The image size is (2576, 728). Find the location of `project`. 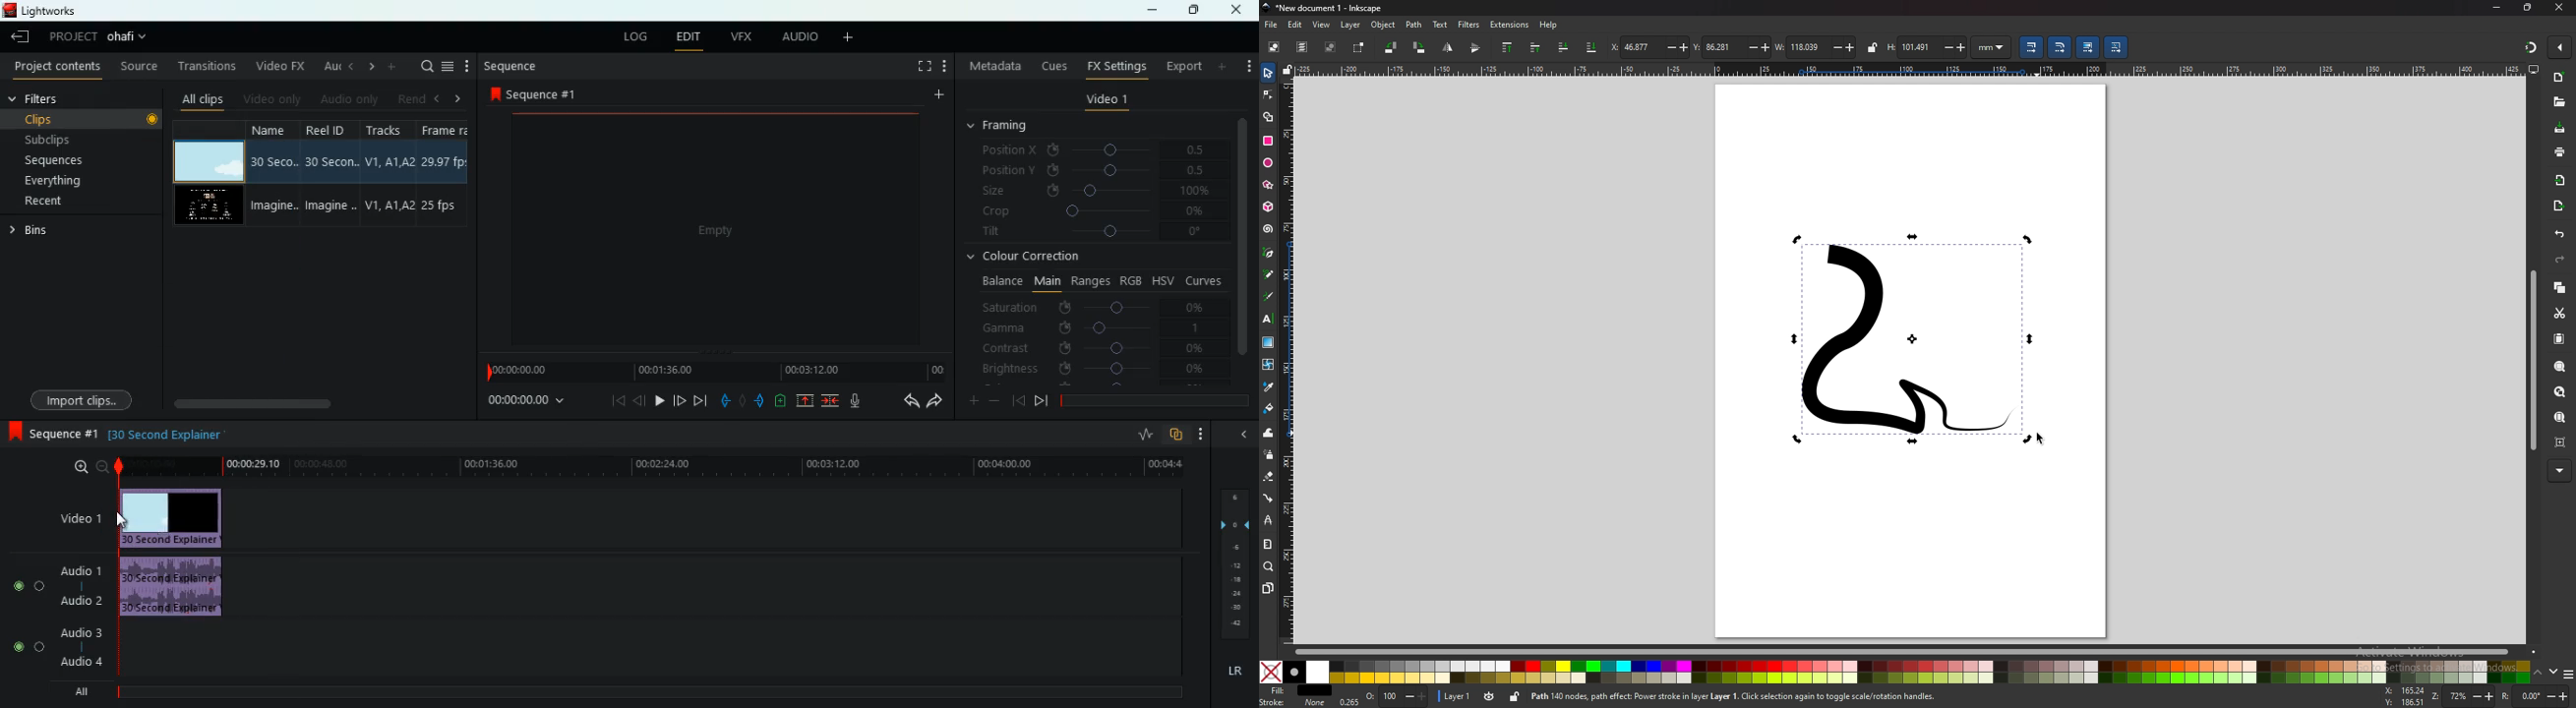

project is located at coordinates (100, 37).